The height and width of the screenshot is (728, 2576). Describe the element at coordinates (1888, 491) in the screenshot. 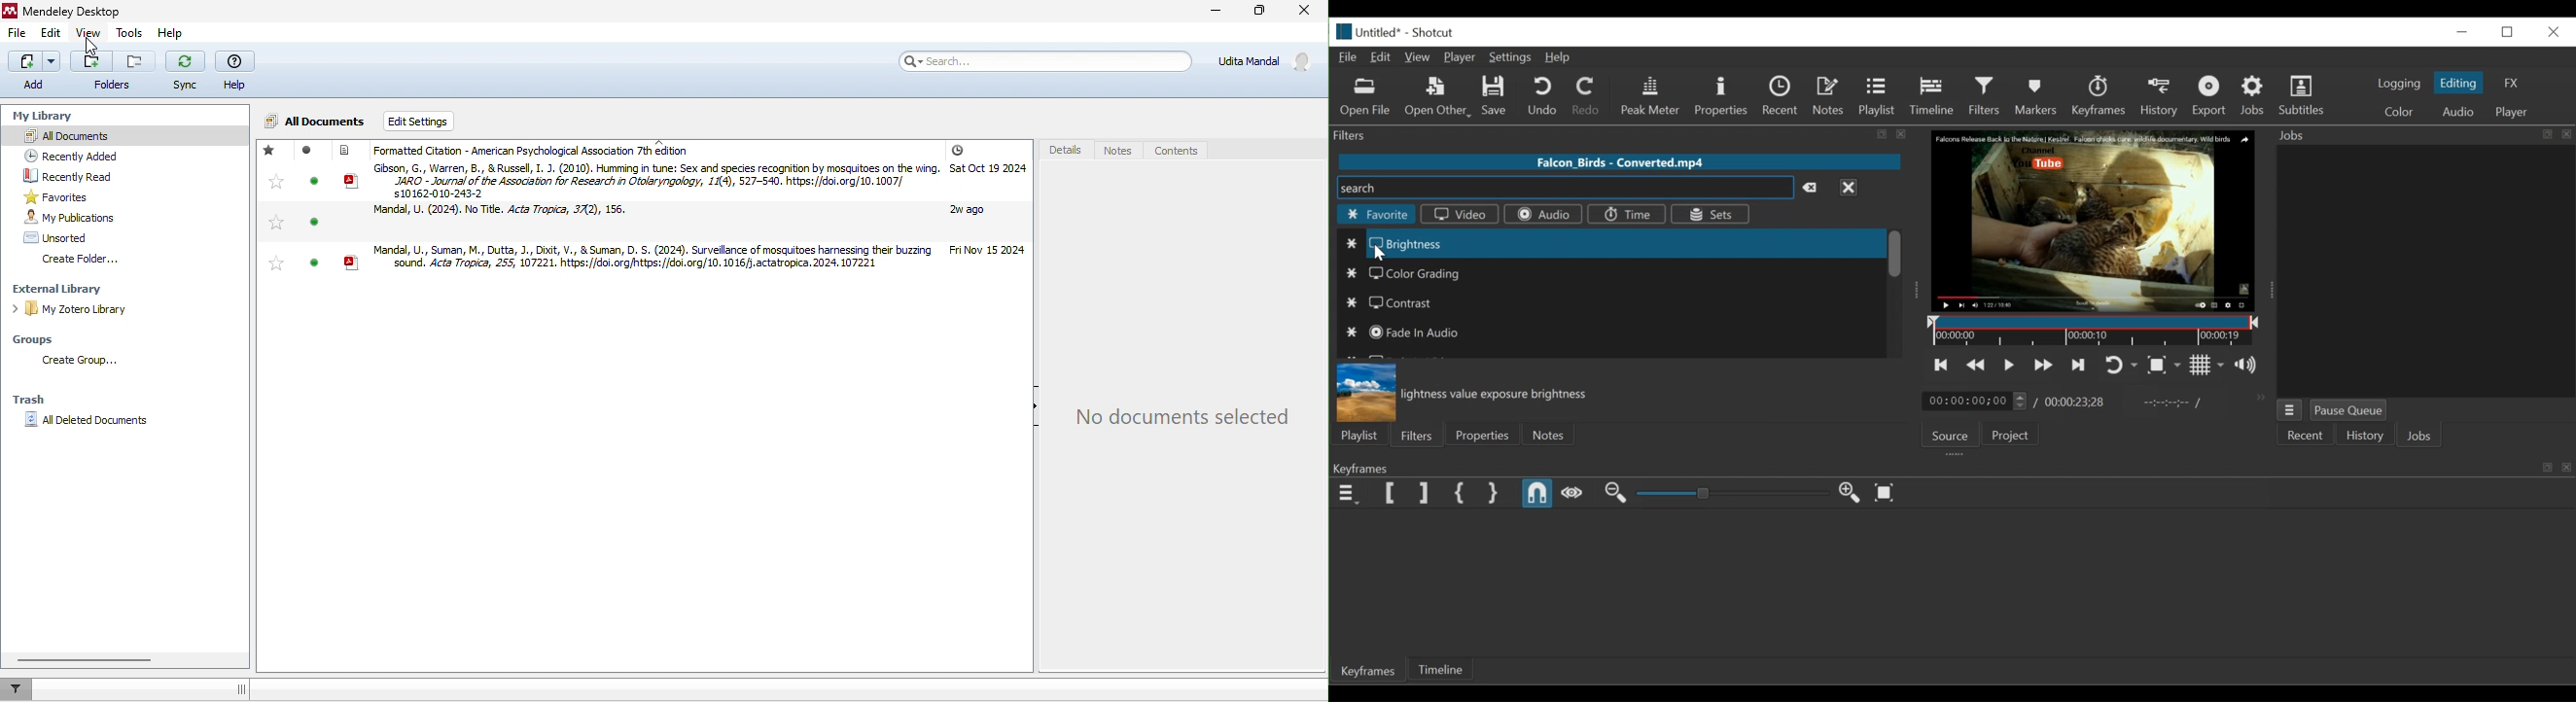

I see `Zoom keyframe to fit` at that location.